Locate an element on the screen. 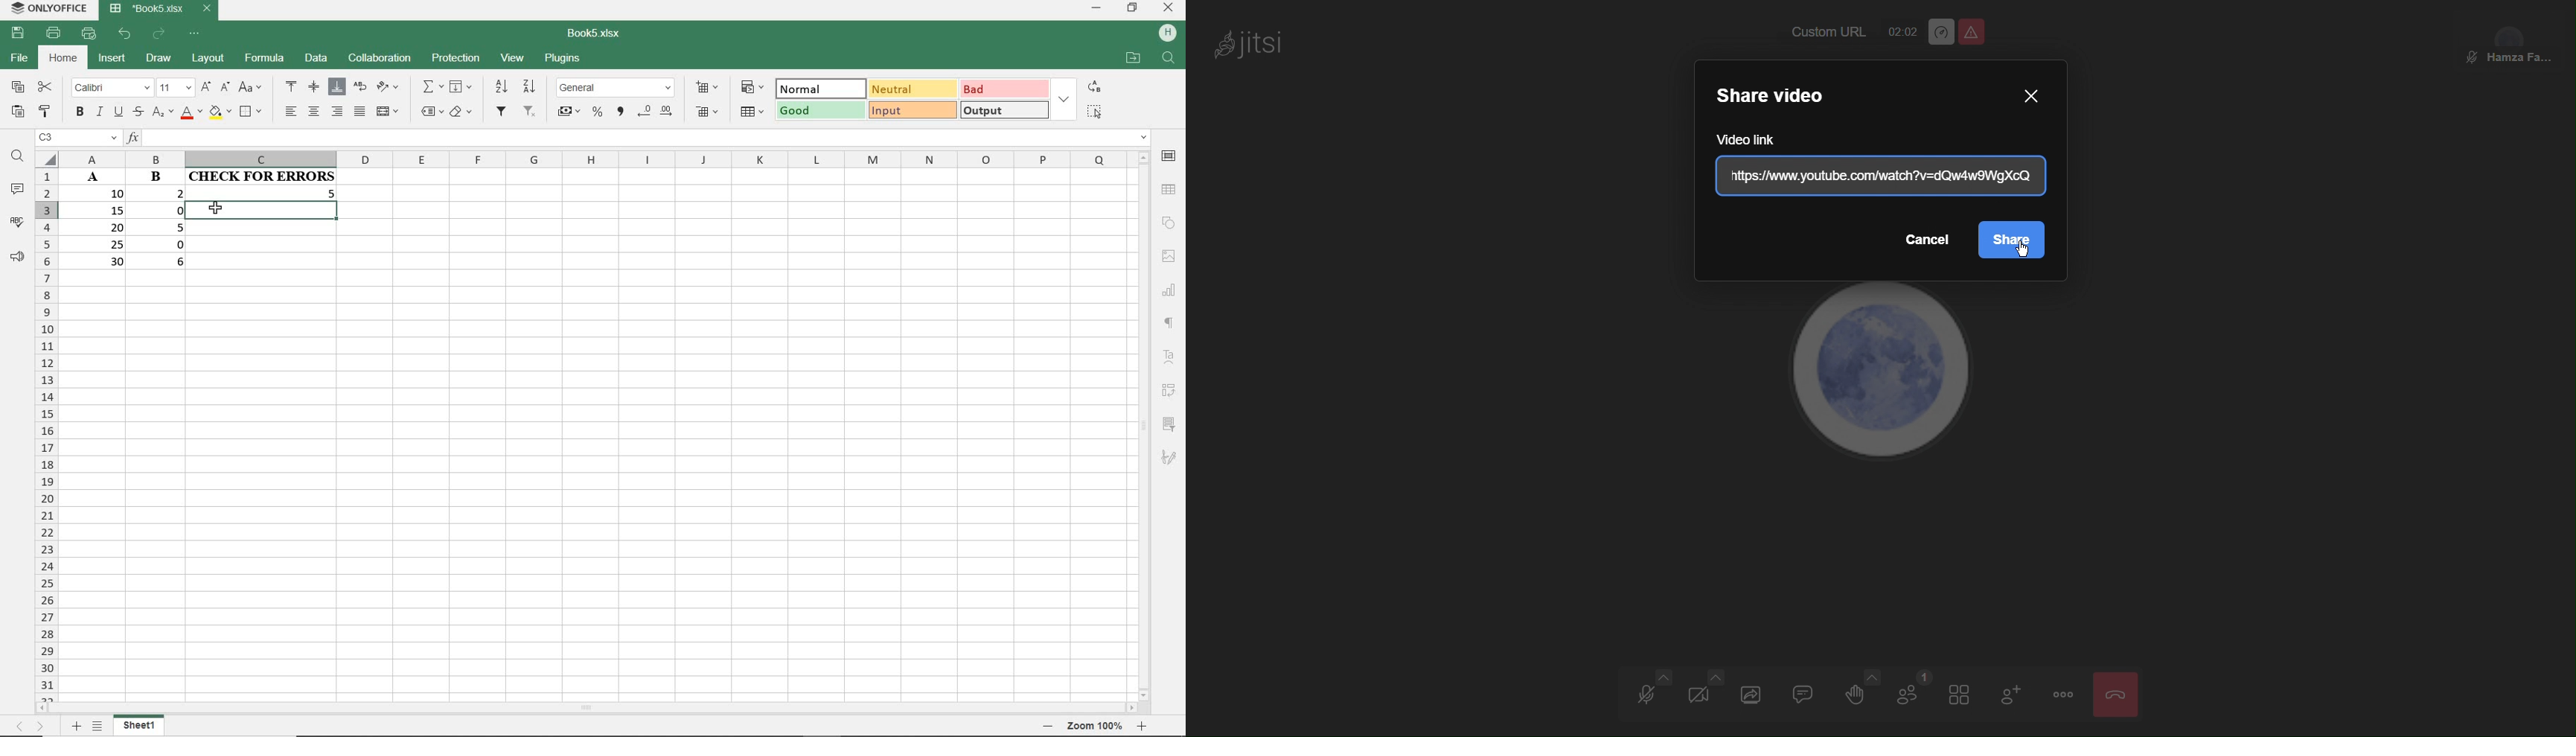 This screenshot has width=2576, height=756. SUBSCRIPT/SUPERSCRIPT is located at coordinates (160, 114).